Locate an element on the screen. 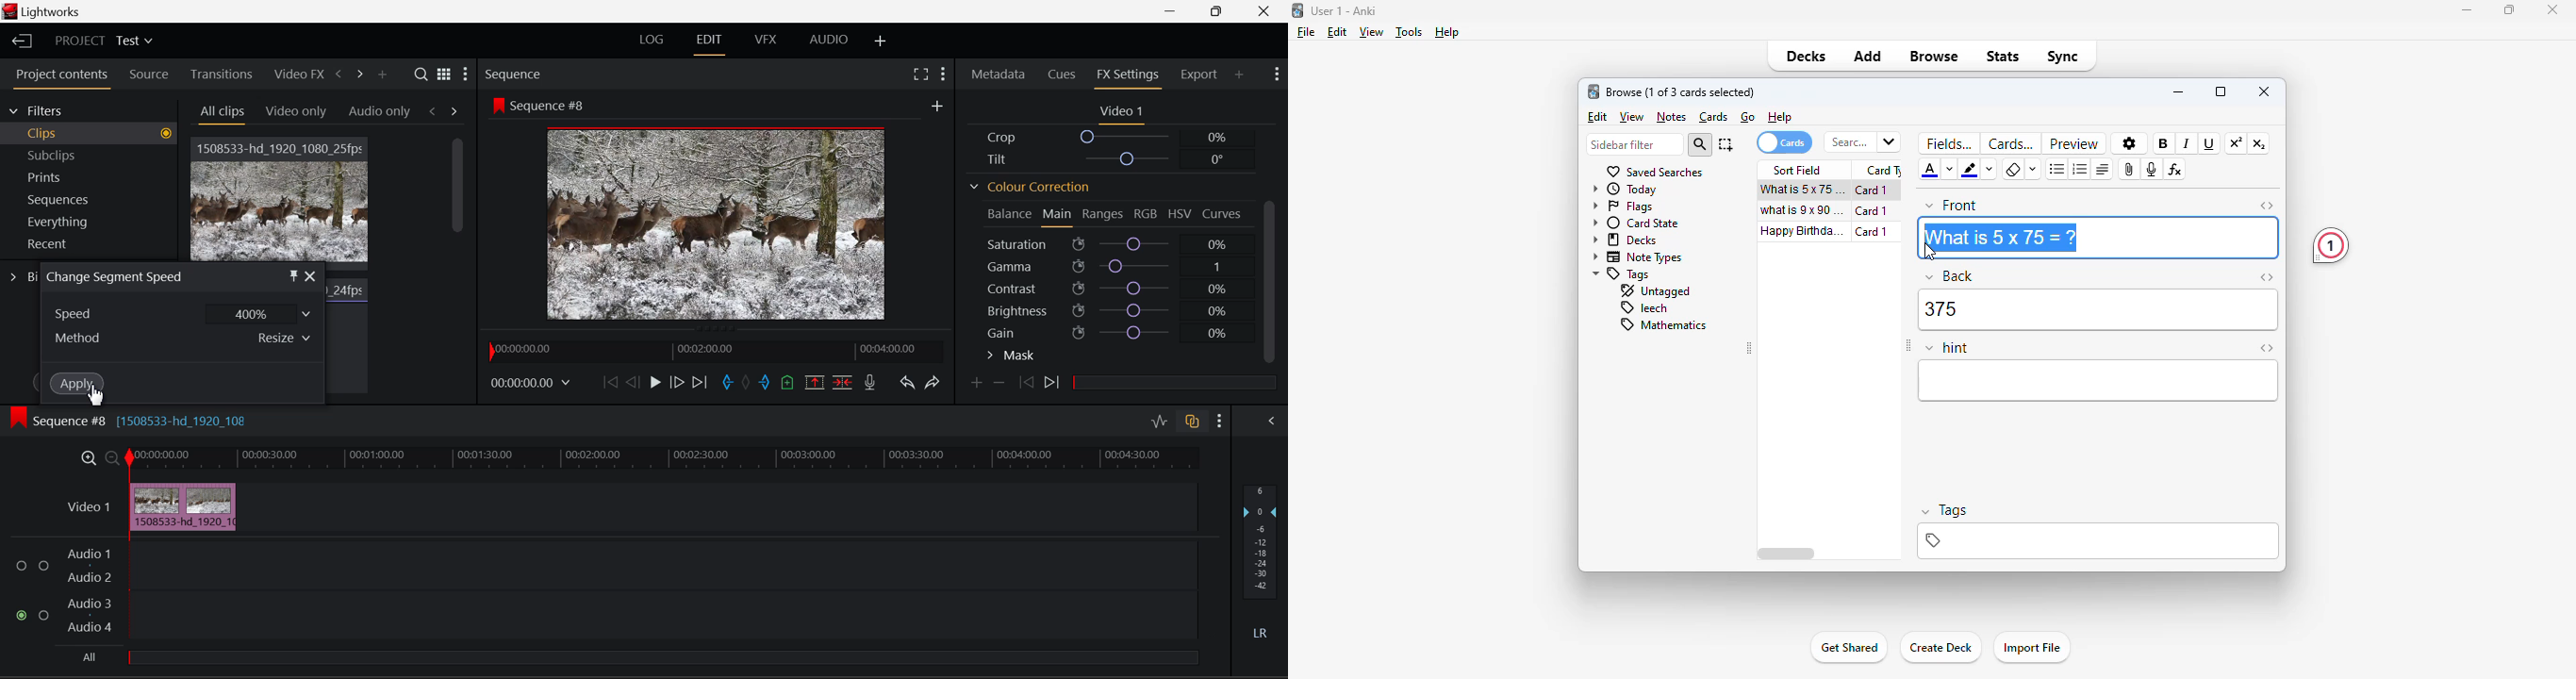 Image resolution: width=2576 pixels, height=700 pixels. Transitions Tab is located at coordinates (223, 74).